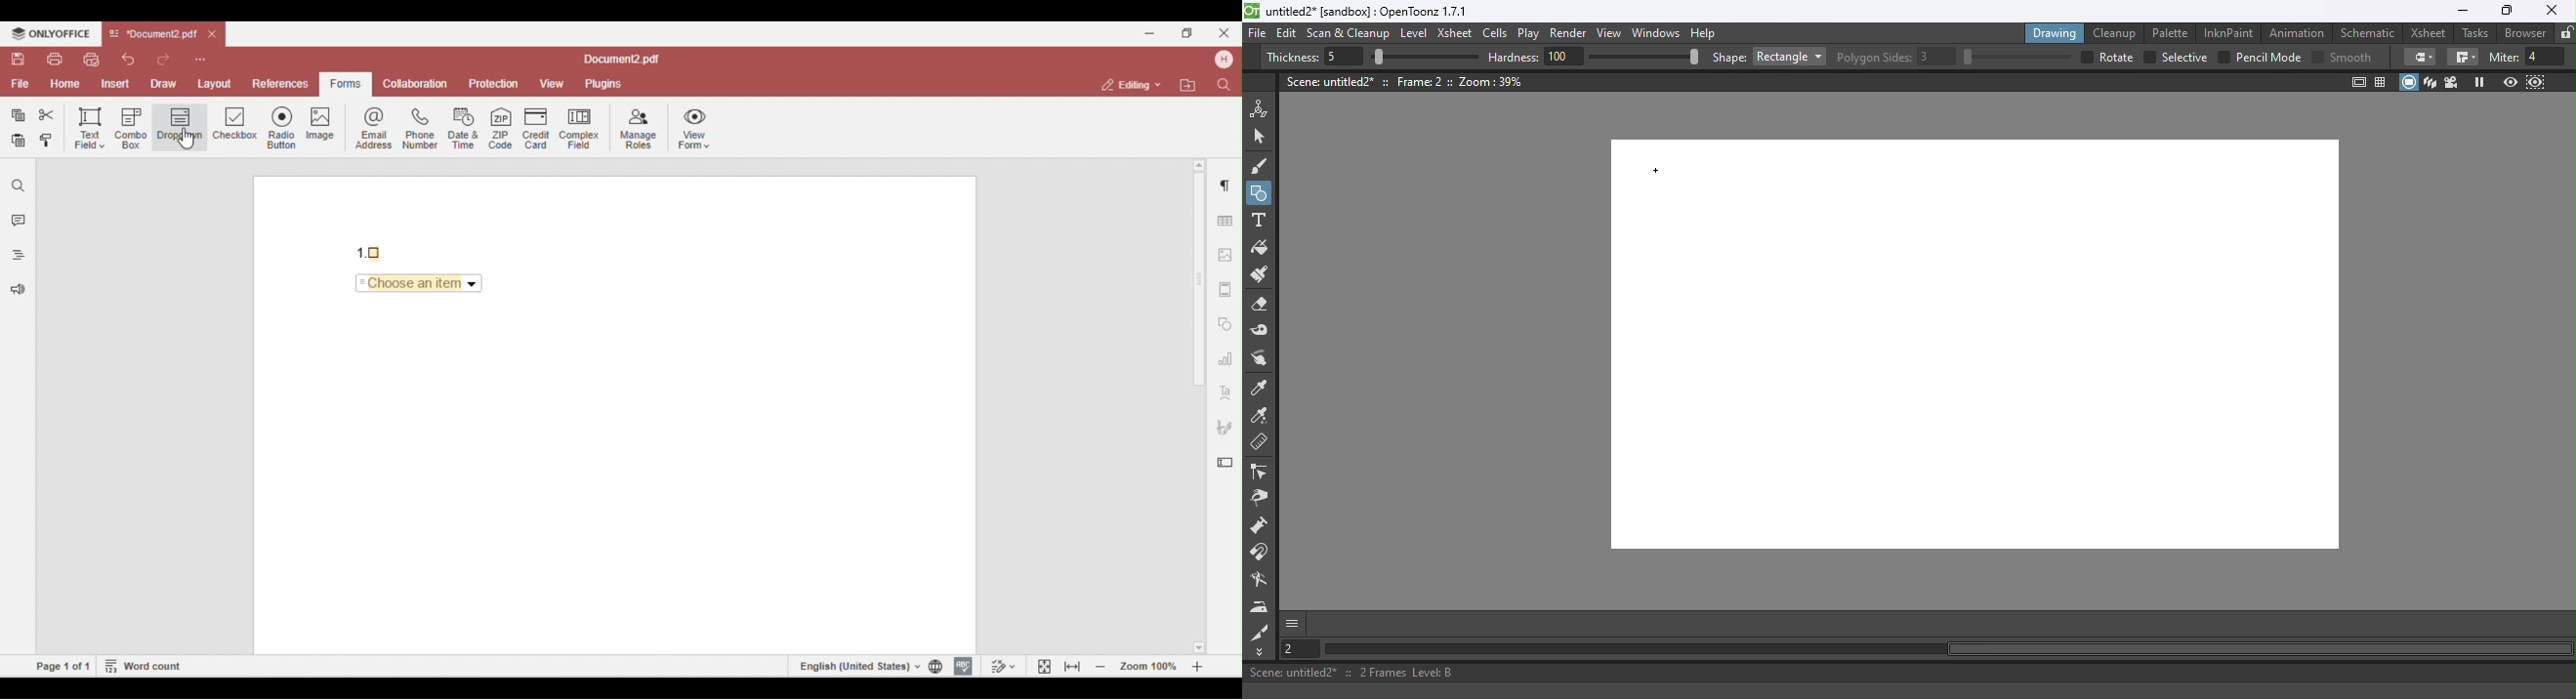  What do you see at coordinates (1407, 81) in the screenshot?
I see `Canvas details` at bounding box center [1407, 81].